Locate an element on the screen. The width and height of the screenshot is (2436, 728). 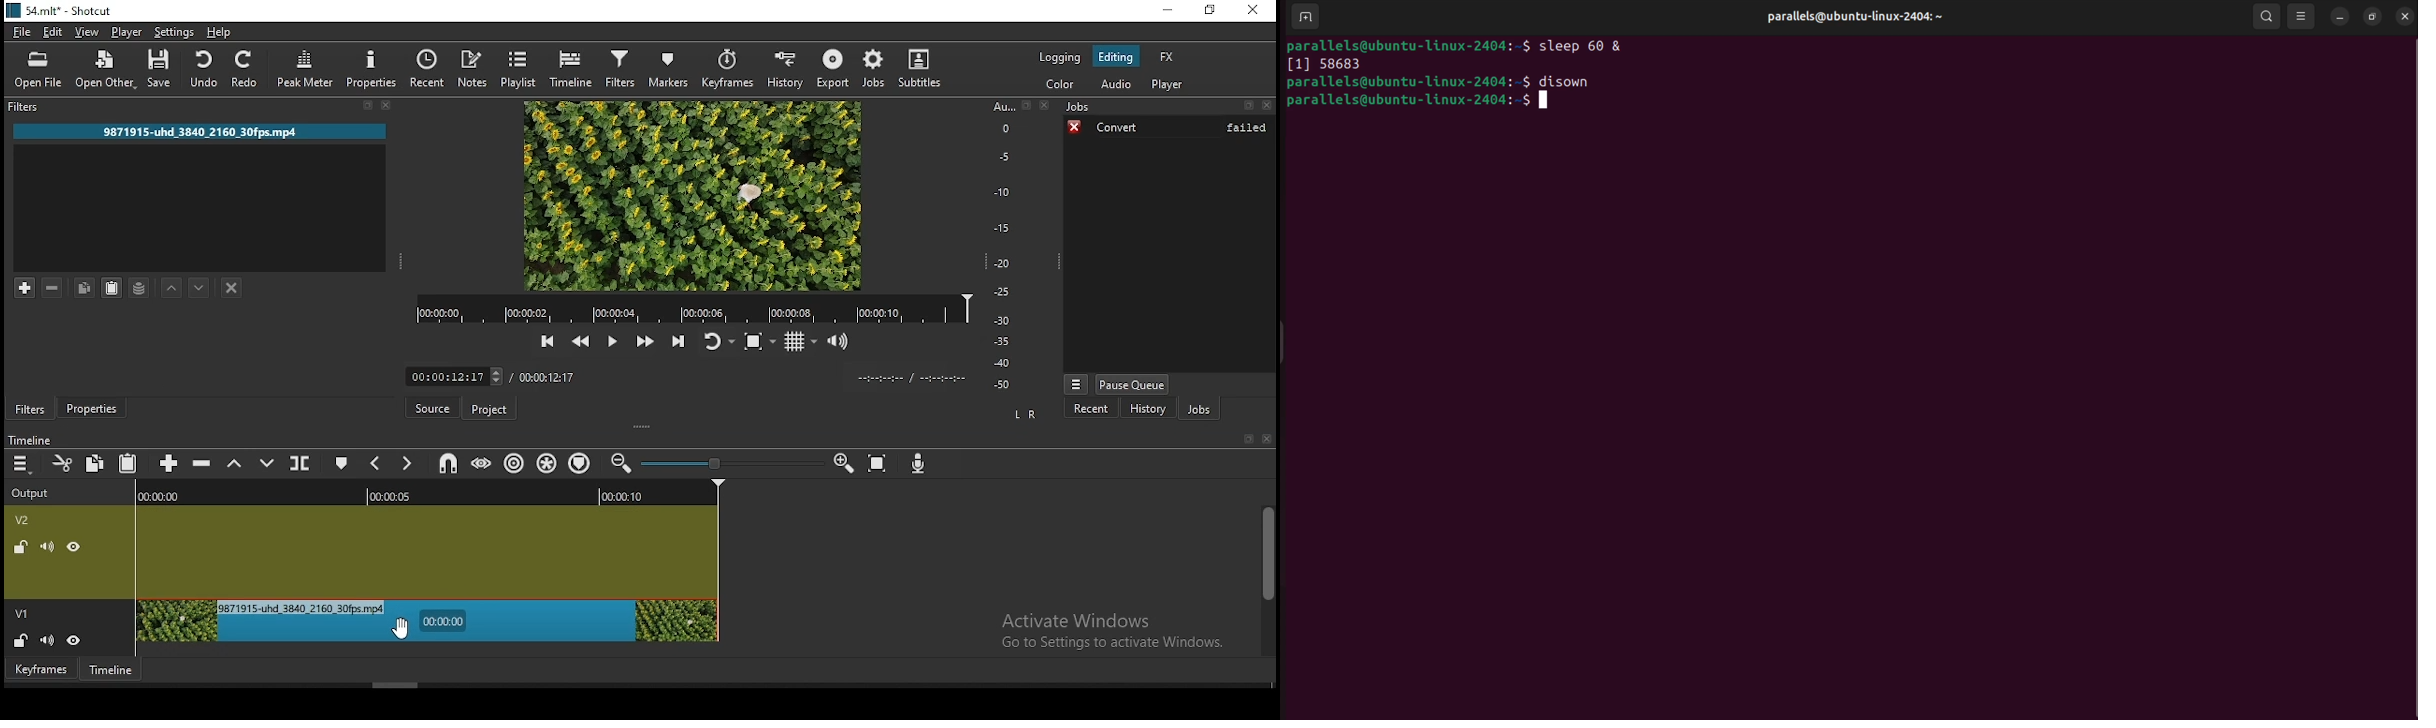
logging is located at coordinates (1059, 57).